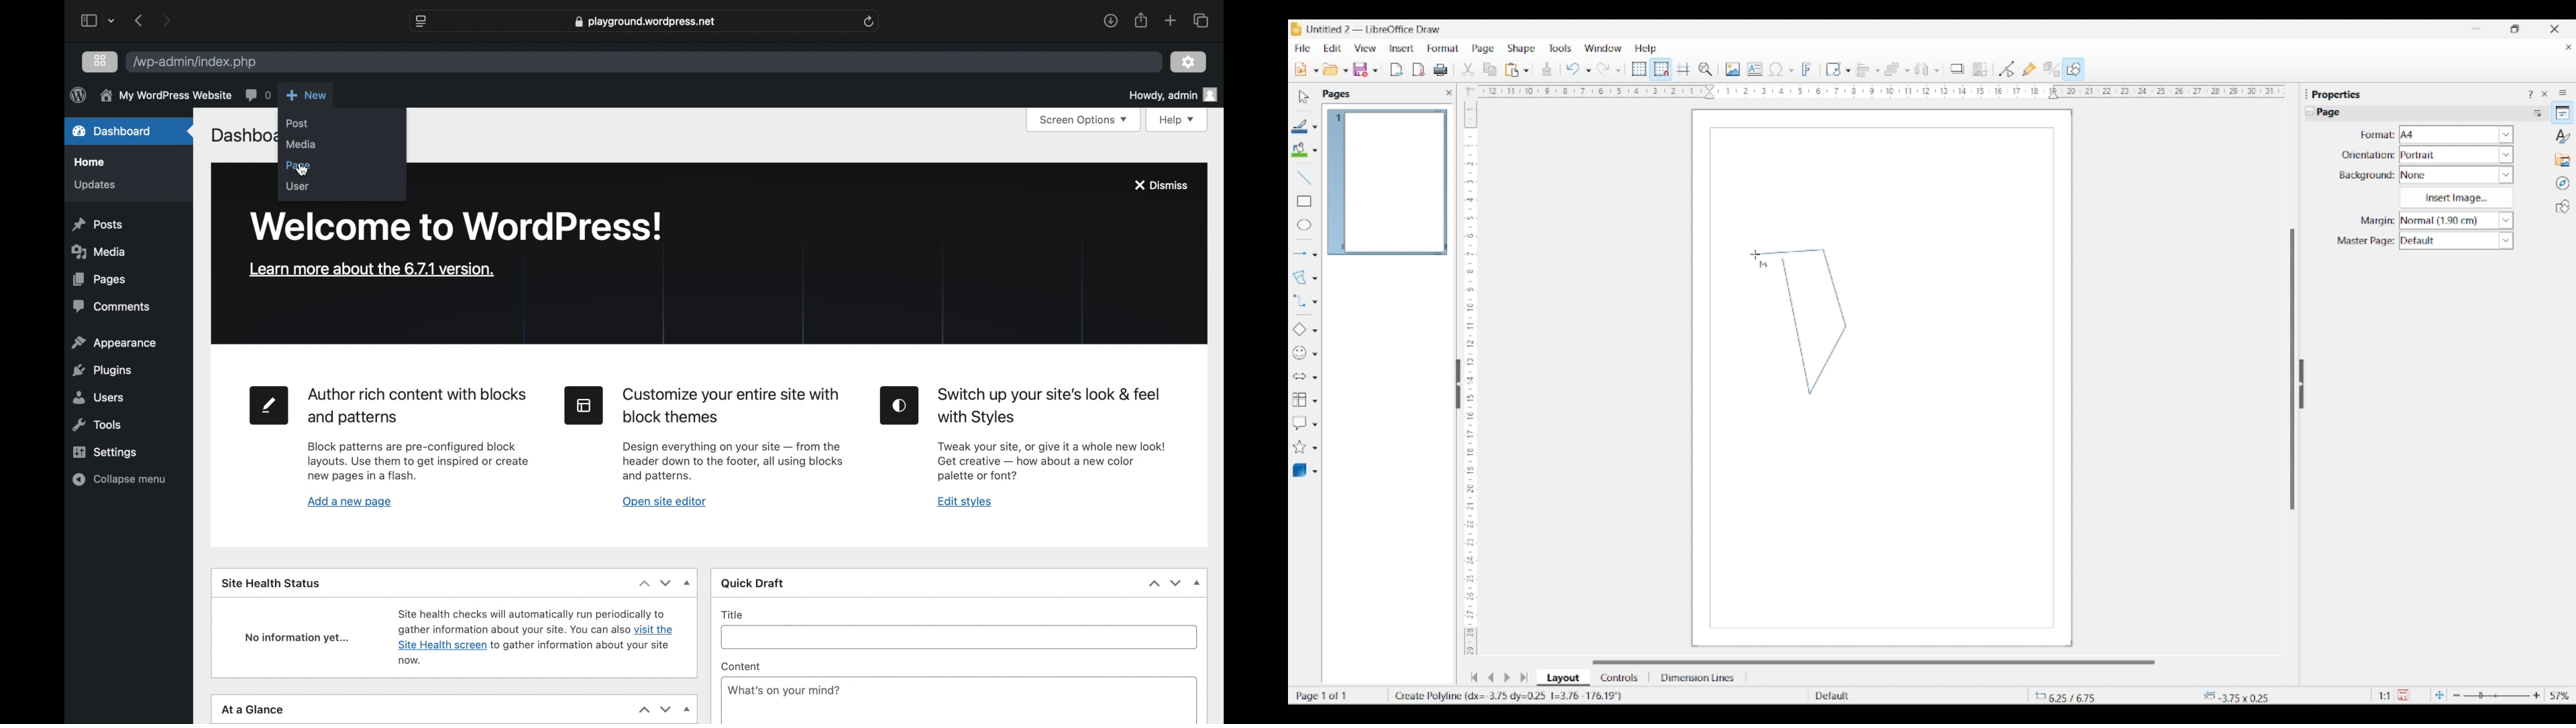 This screenshot has height=728, width=2576. Describe the element at coordinates (1957, 68) in the screenshot. I see `Shadow` at that location.